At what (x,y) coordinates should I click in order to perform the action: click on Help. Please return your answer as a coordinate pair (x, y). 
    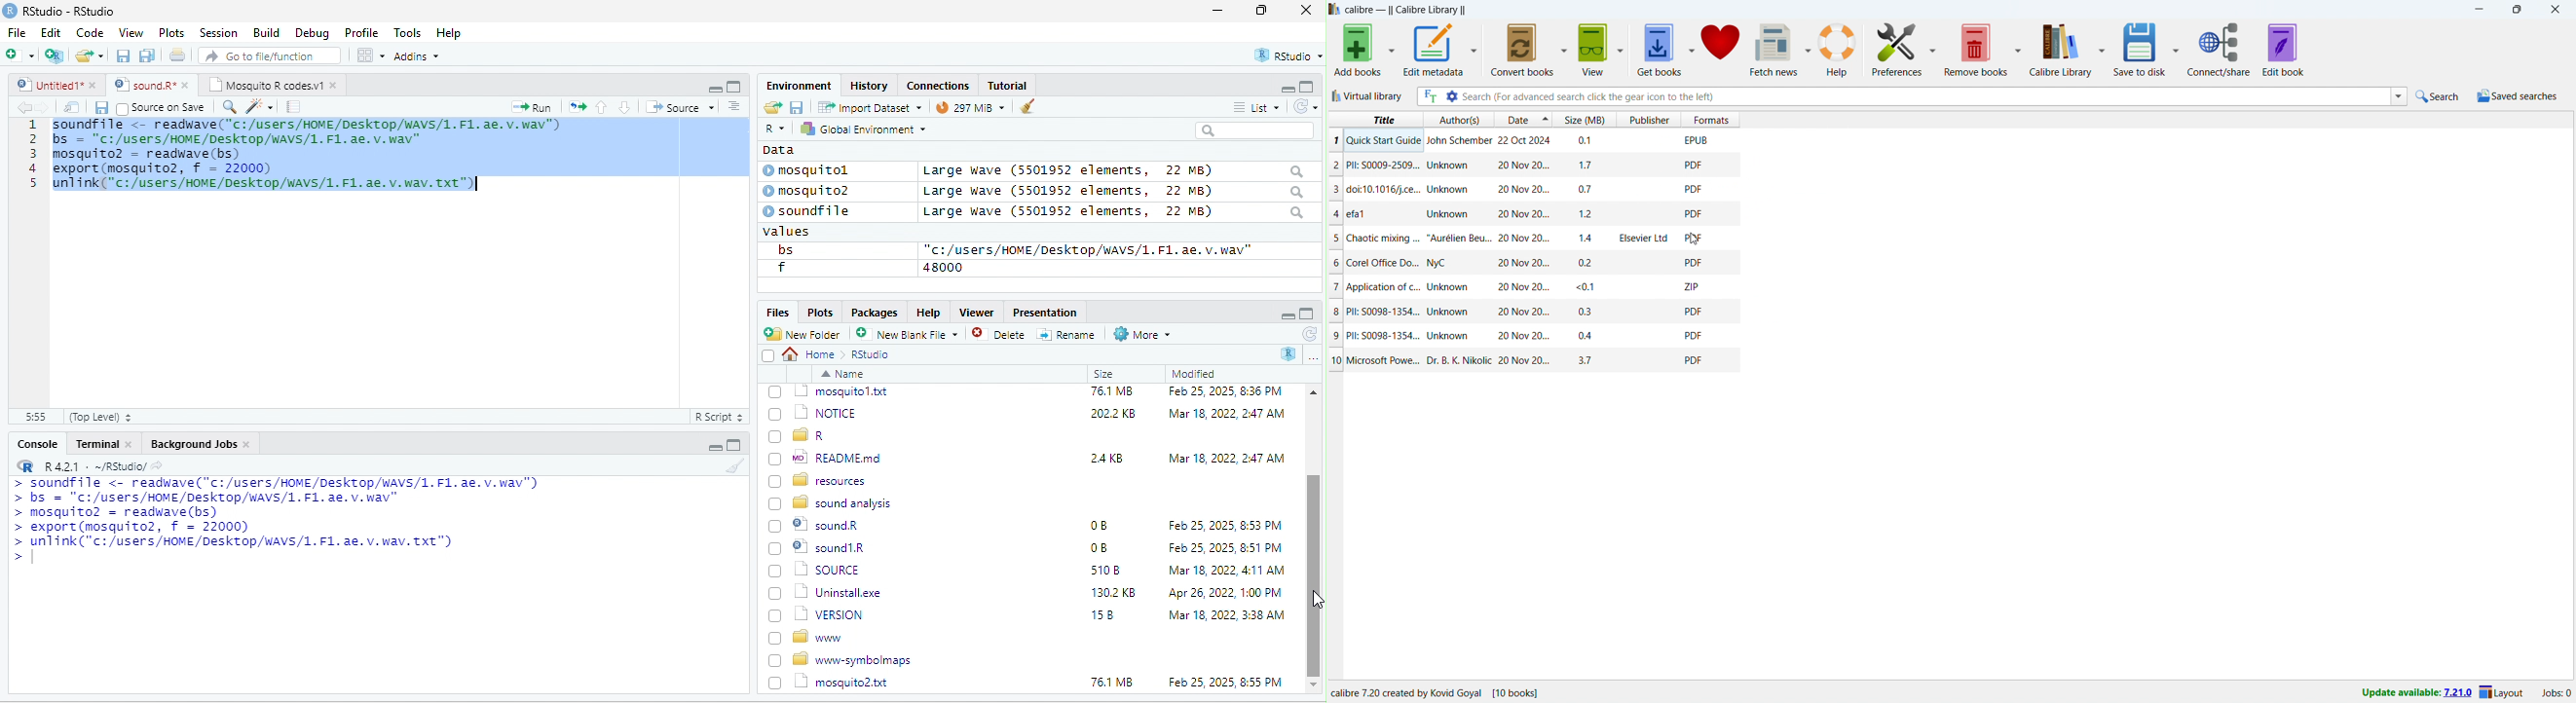
    Looking at the image, I should click on (450, 34).